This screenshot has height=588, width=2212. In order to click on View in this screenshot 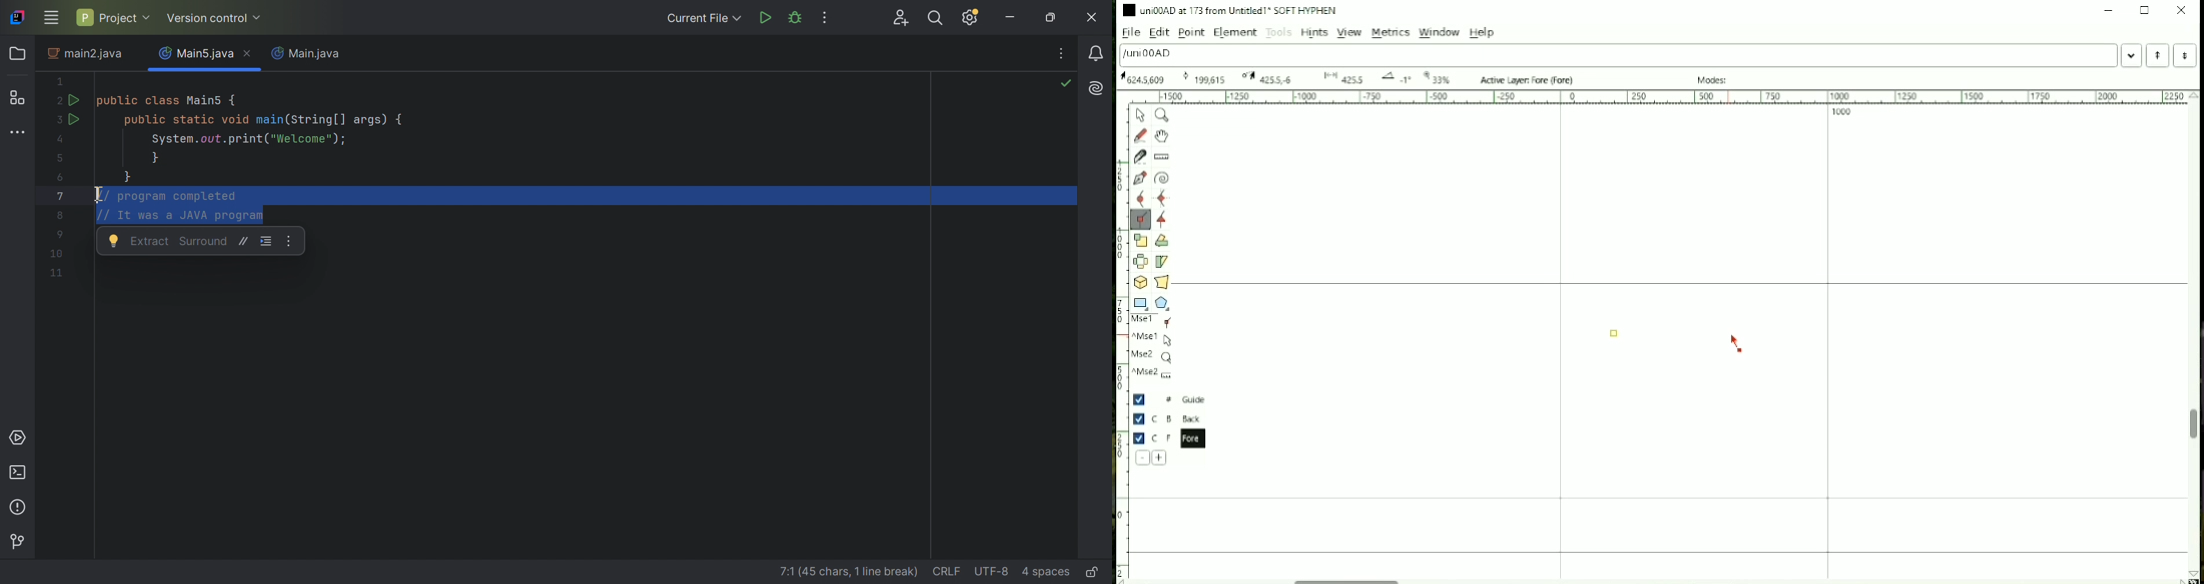, I will do `click(1348, 32)`.